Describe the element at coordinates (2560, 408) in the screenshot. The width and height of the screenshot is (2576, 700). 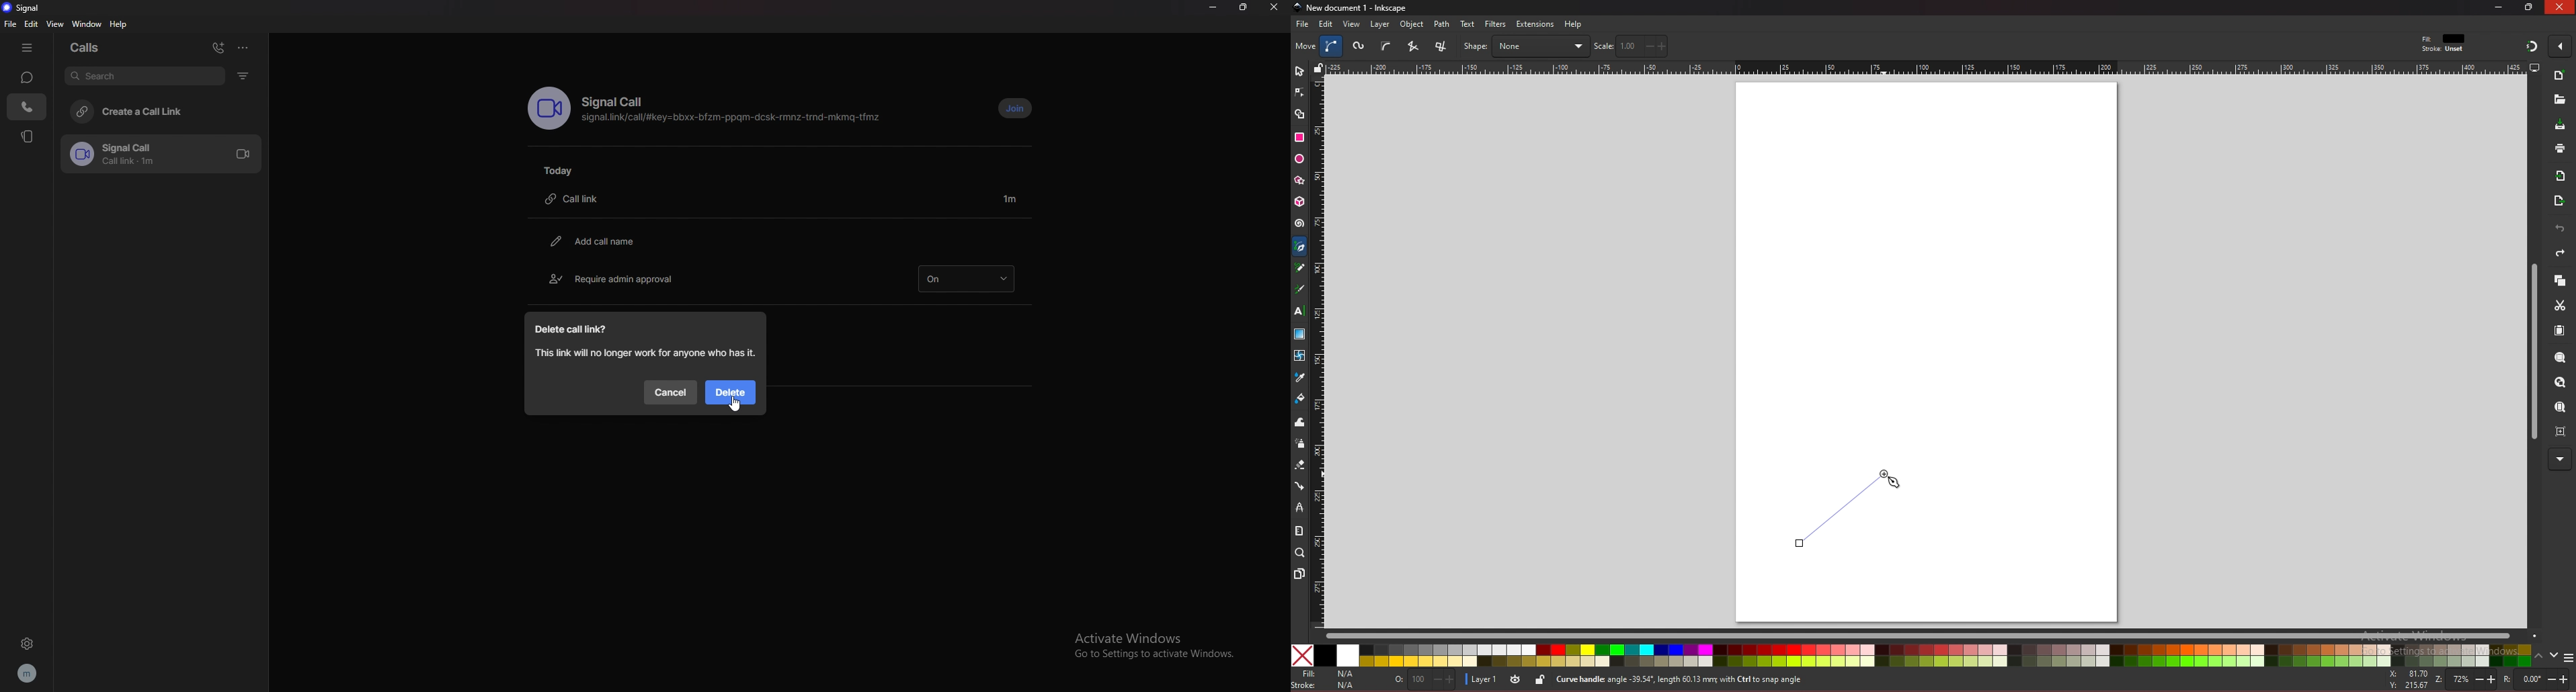
I see `zoom page` at that location.